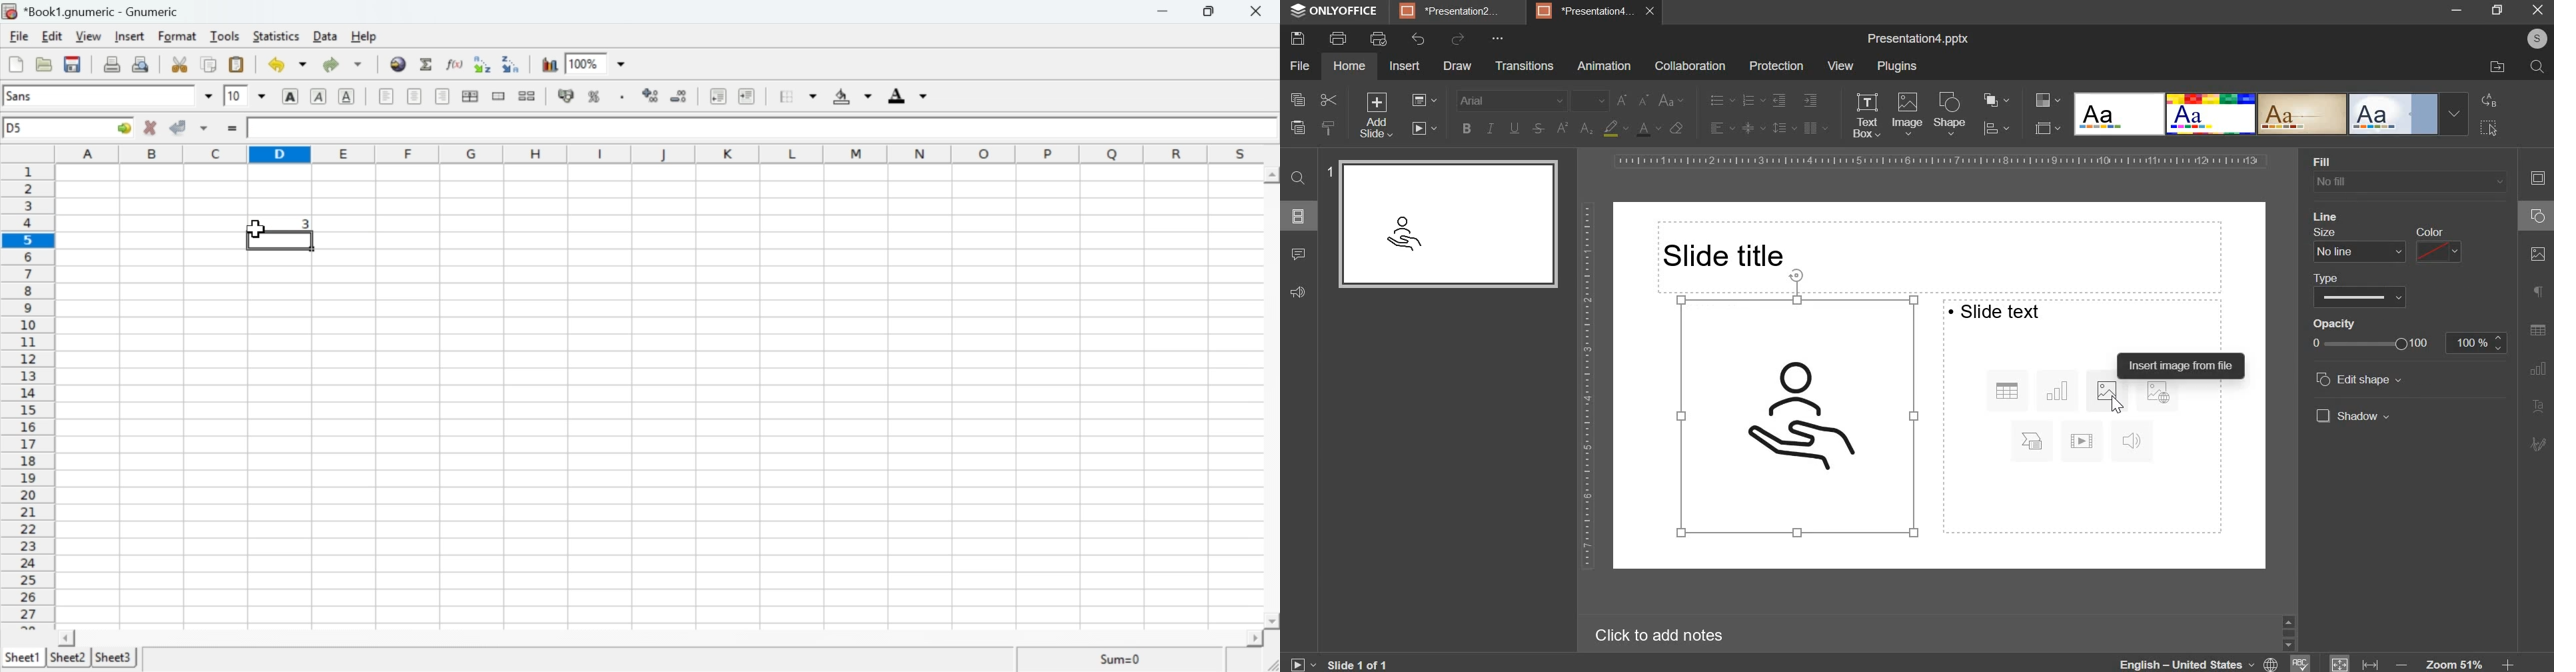  What do you see at coordinates (1350, 65) in the screenshot?
I see `home` at bounding box center [1350, 65].